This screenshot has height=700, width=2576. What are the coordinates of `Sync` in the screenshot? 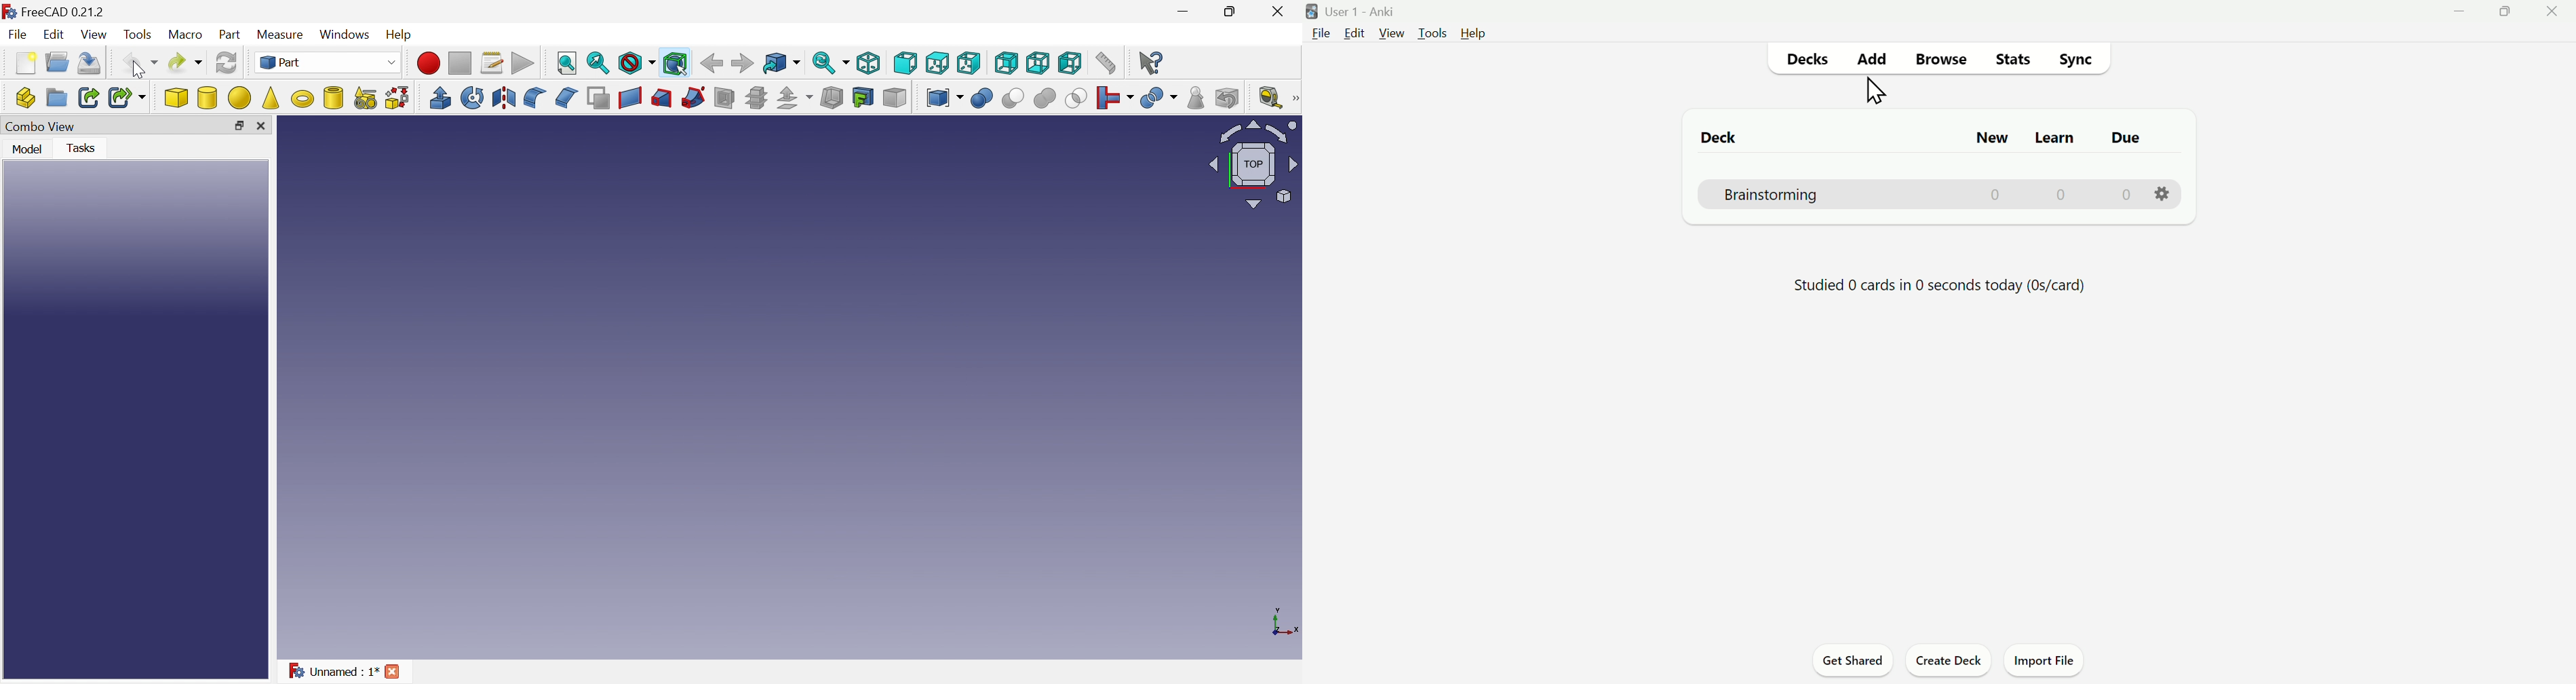 It's located at (2077, 58).